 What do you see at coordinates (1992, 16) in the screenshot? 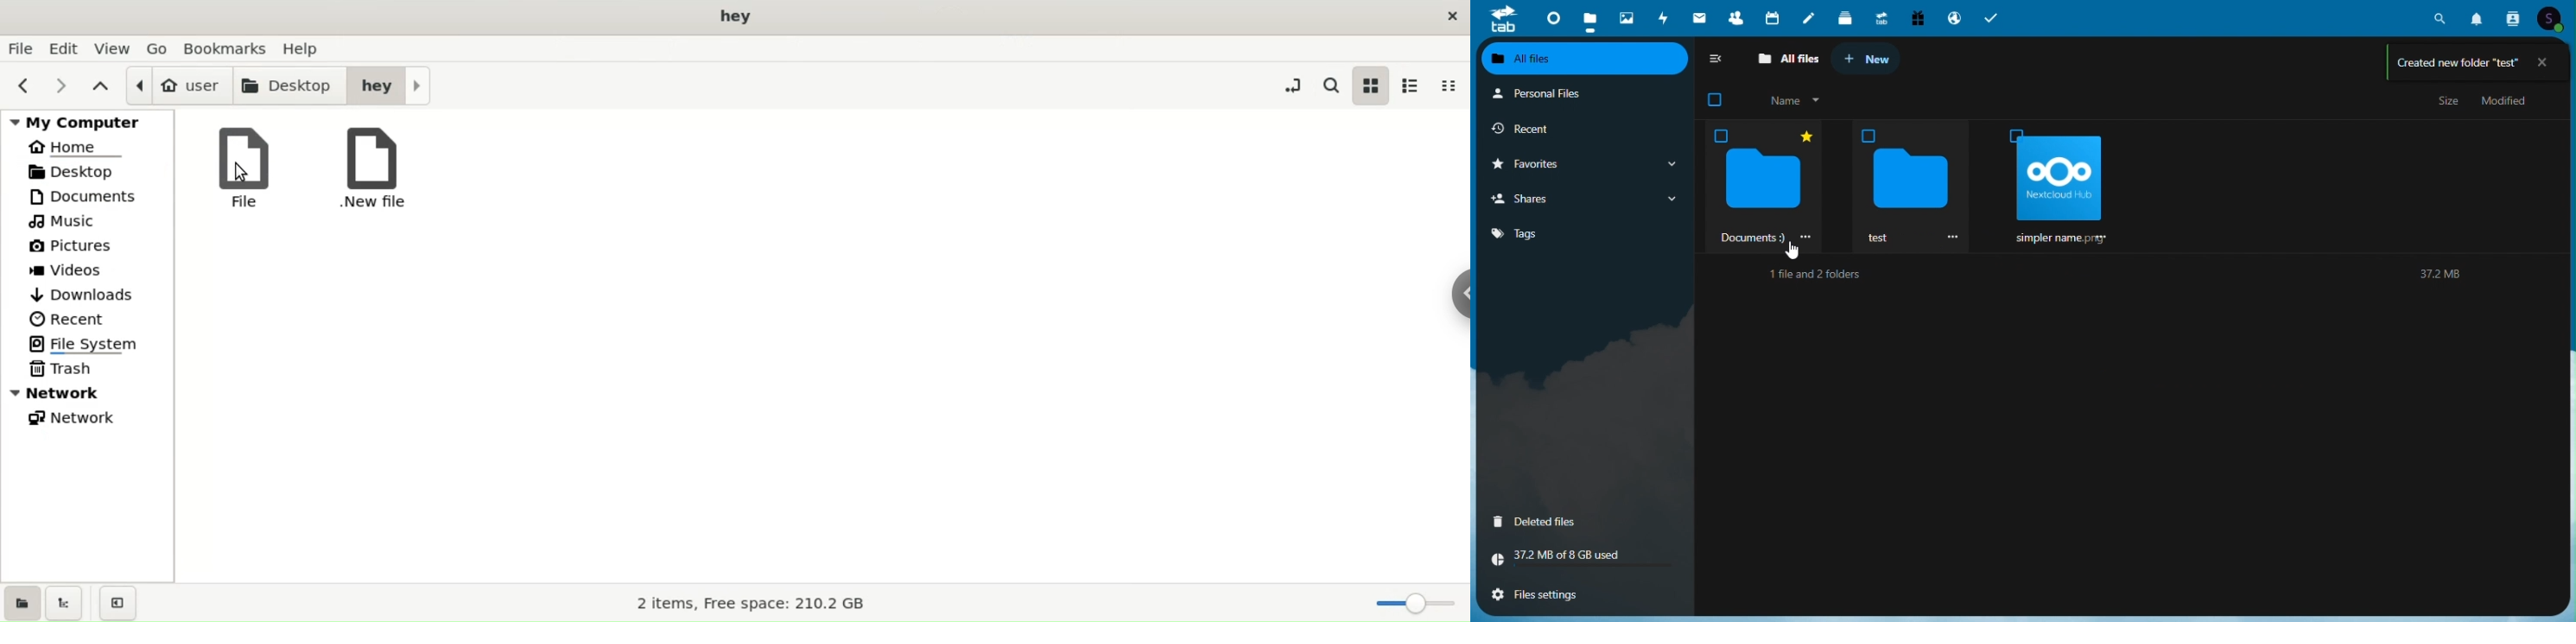
I see `Tasks` at bounding box center [1992, 16].